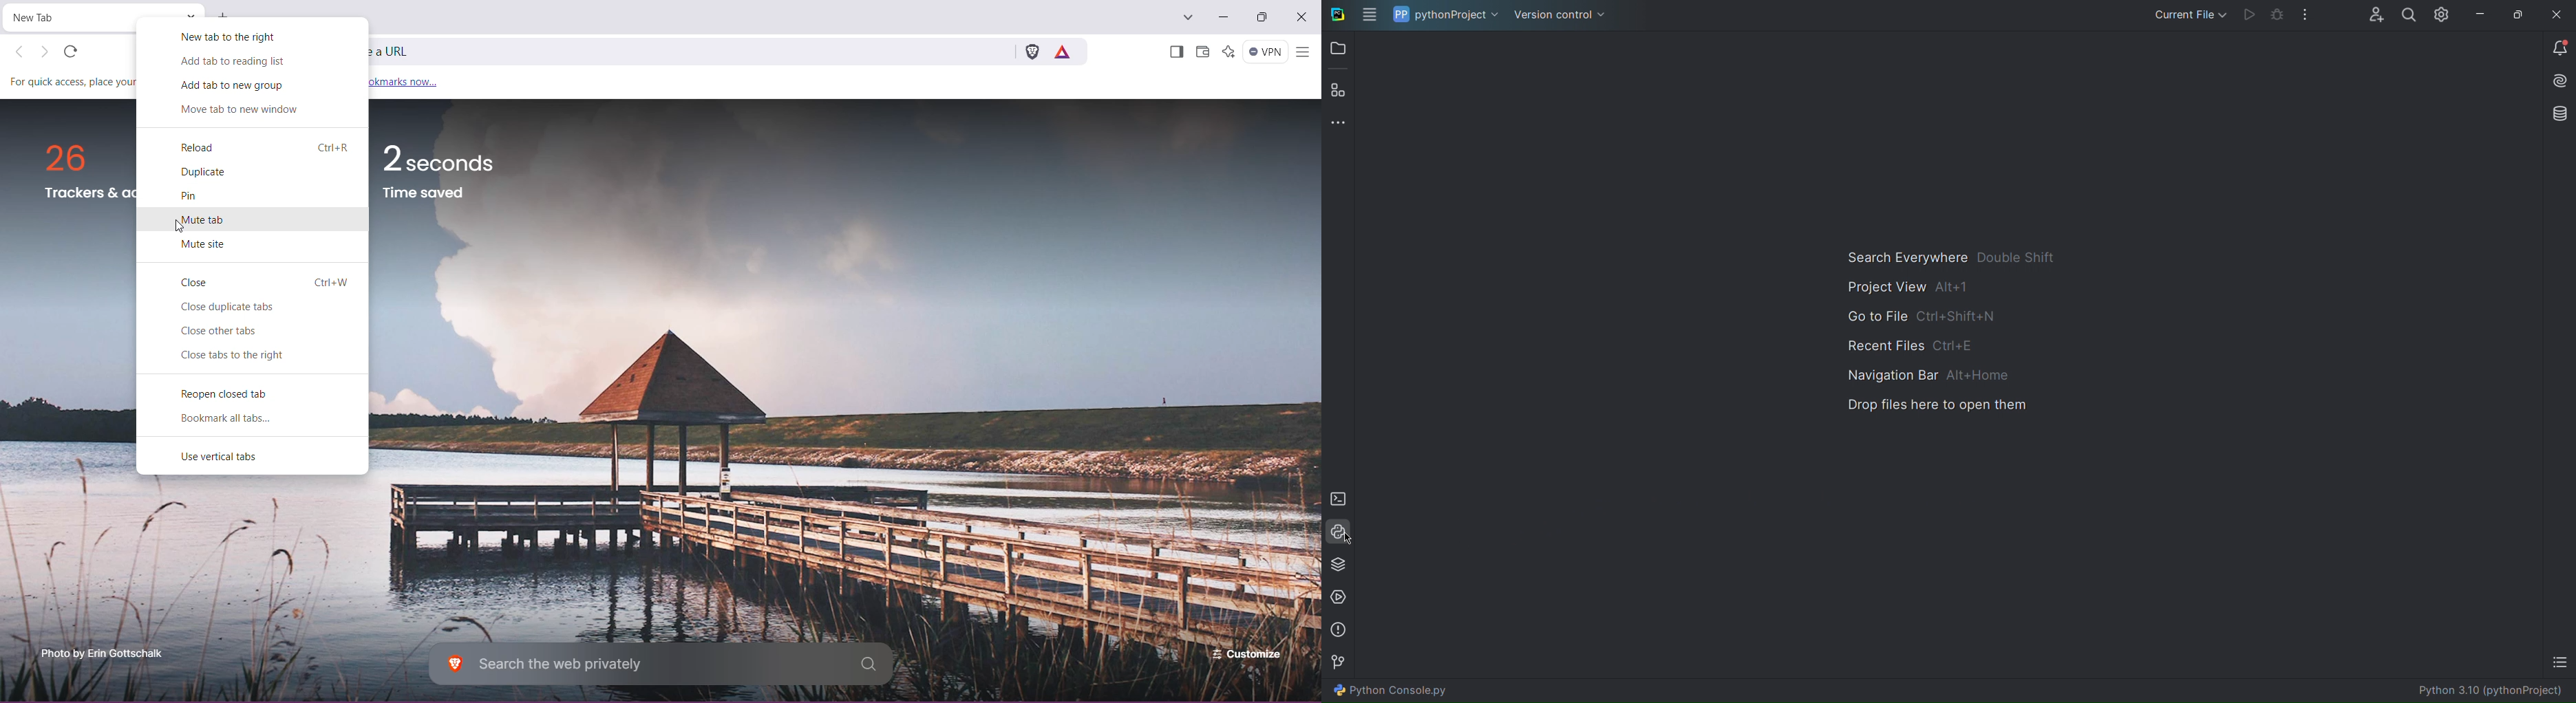 This screenshot has width=2576, height=728. What do you see at coordinates (1338, 533) in the screenshot?
I see `Cursor on Python Consoles` at bounding box center [1338, 533].